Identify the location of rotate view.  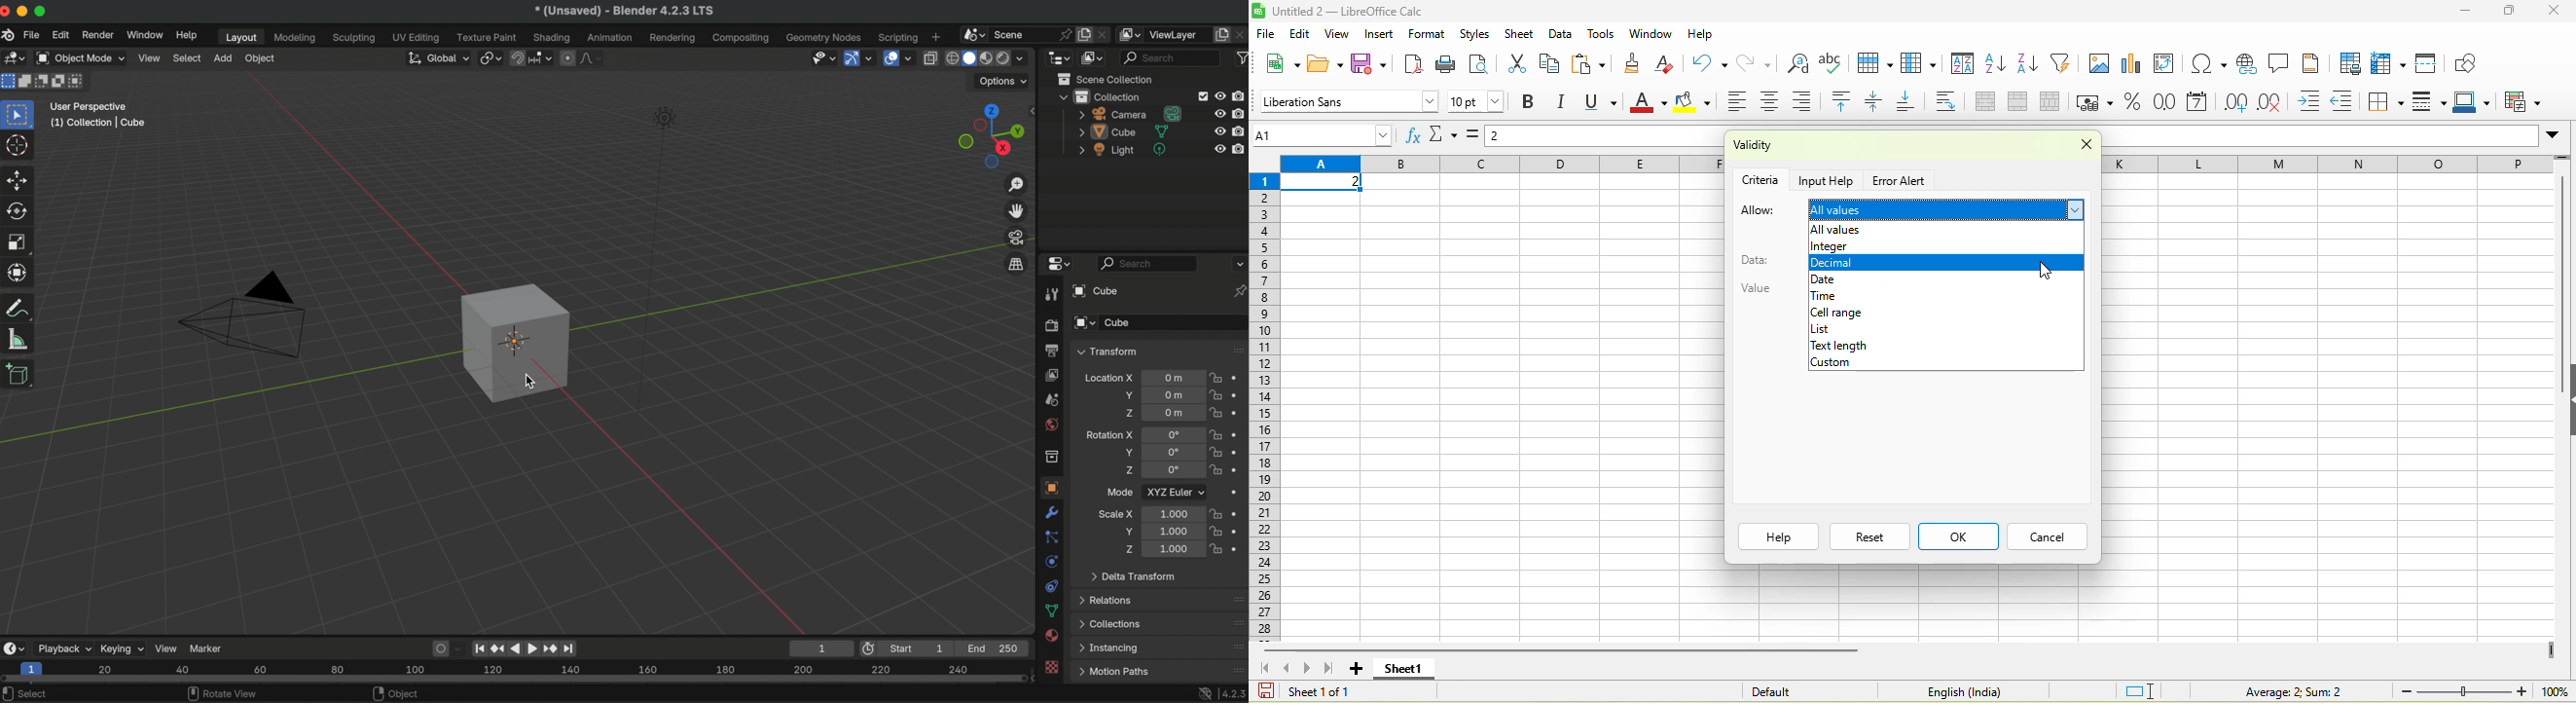
(223, 694).